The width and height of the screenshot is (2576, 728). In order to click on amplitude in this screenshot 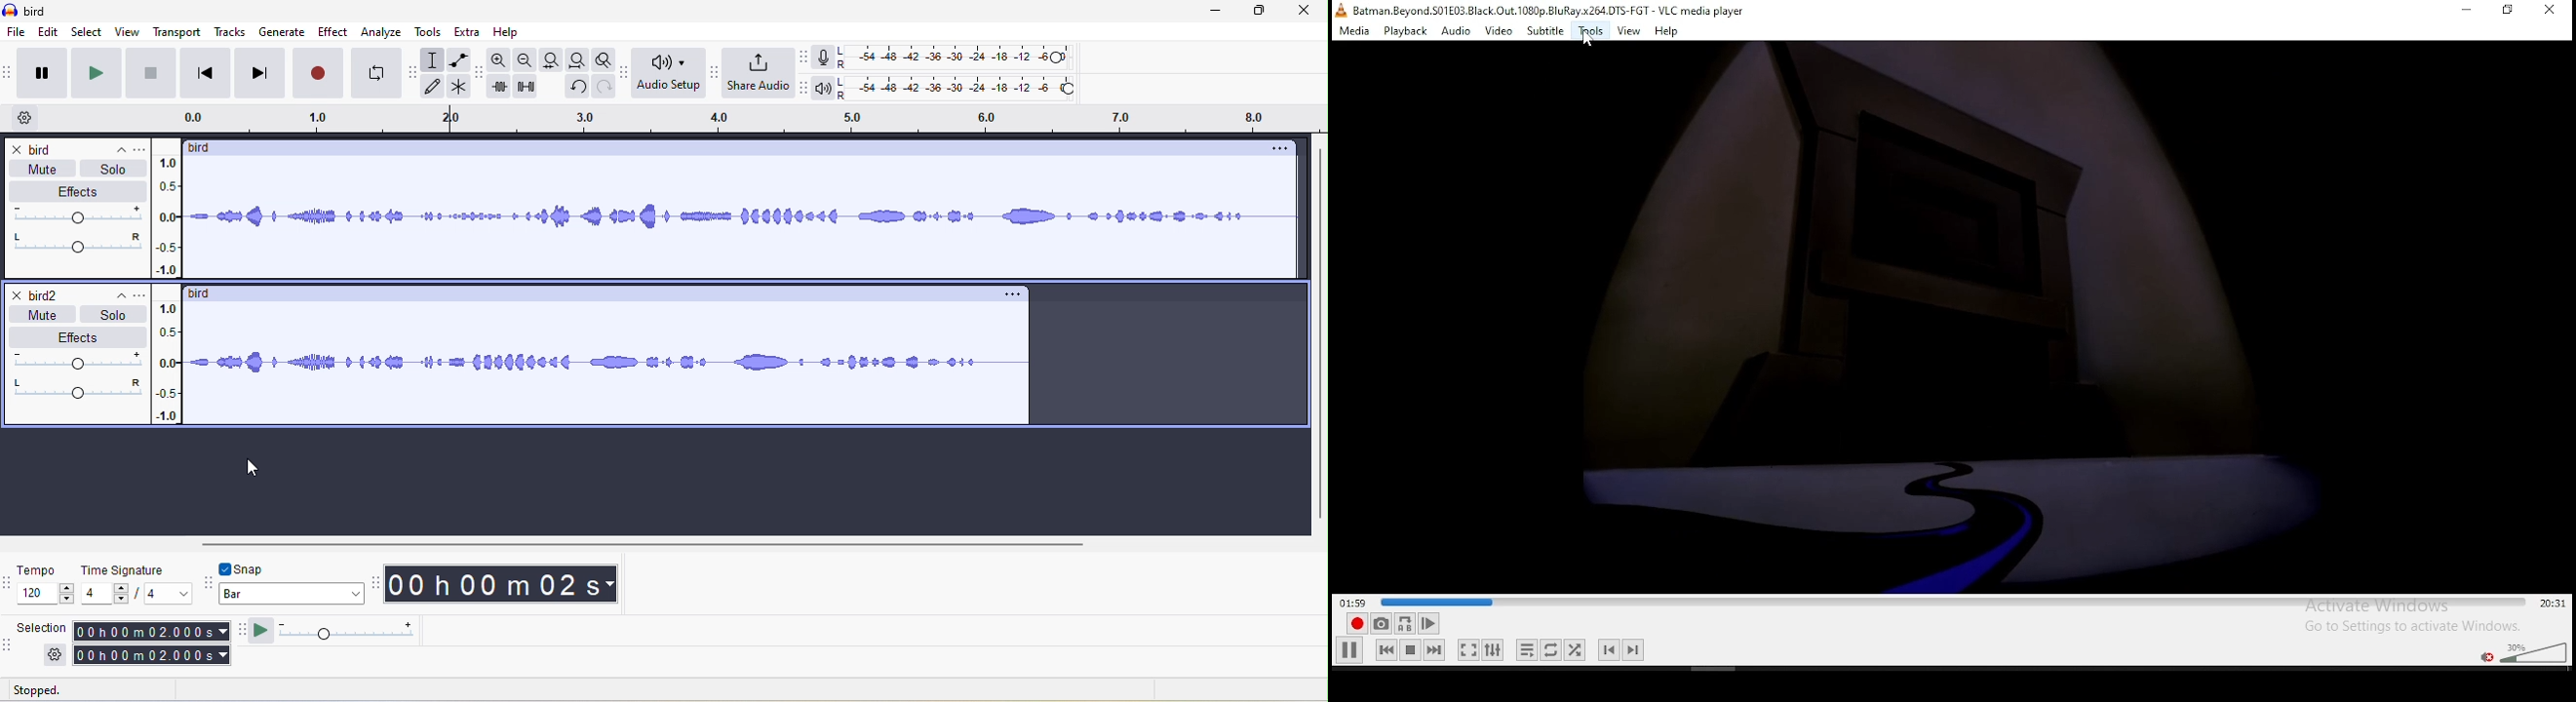, I will do `click(165, 218)`.